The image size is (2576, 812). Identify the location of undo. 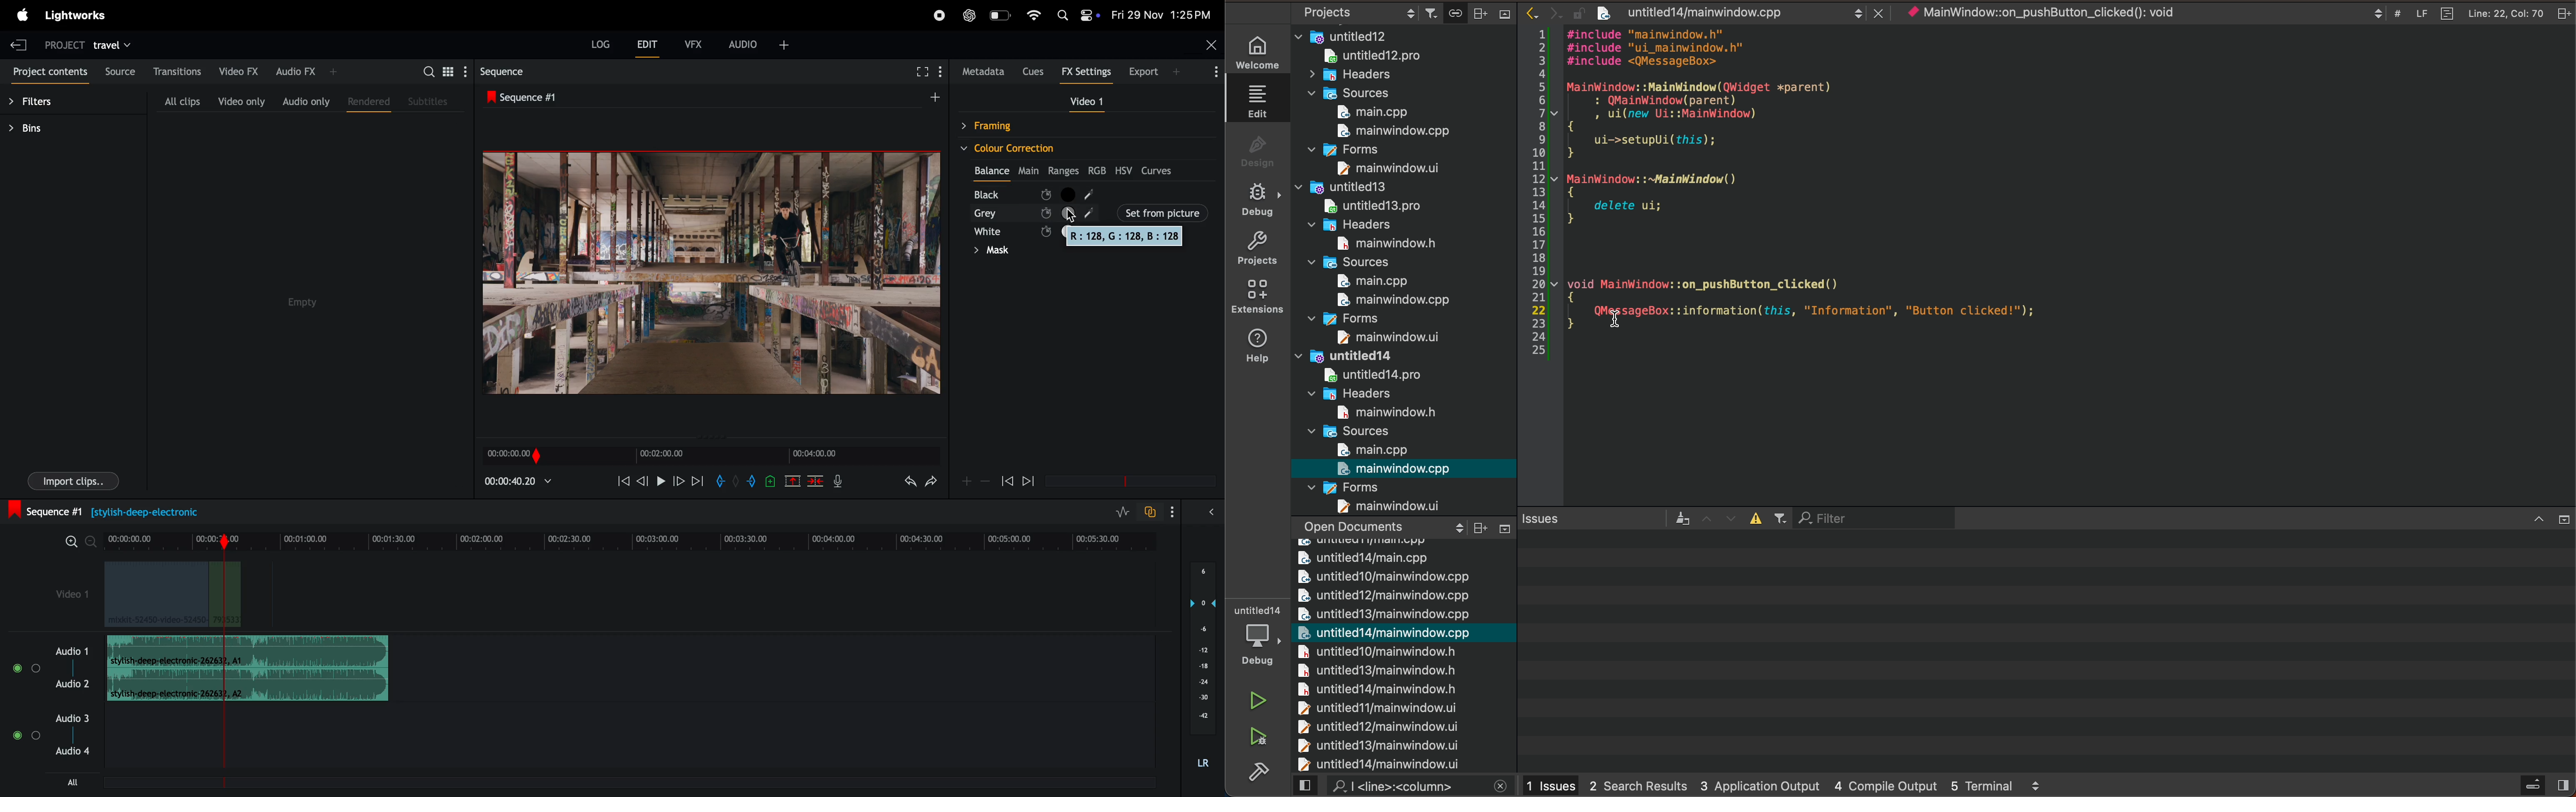
(907, 483).